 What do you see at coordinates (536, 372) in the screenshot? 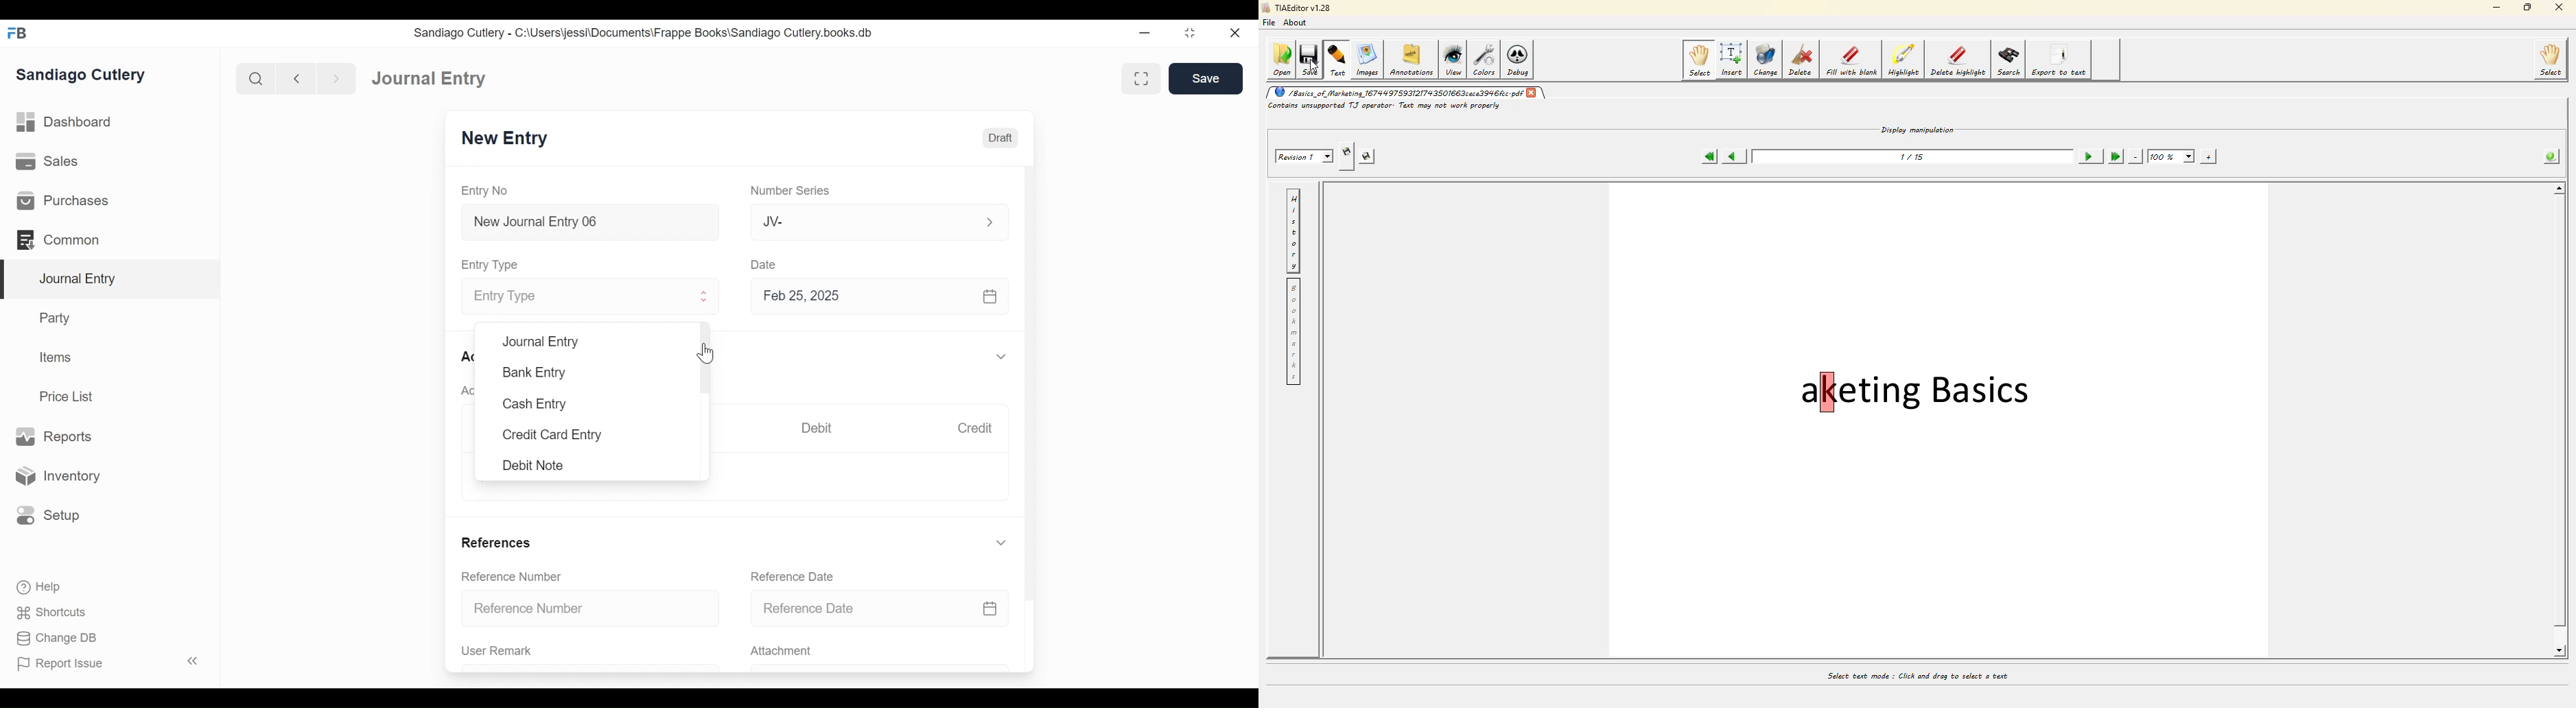
I see `Bank Entry` at bounding box center [536, 372].